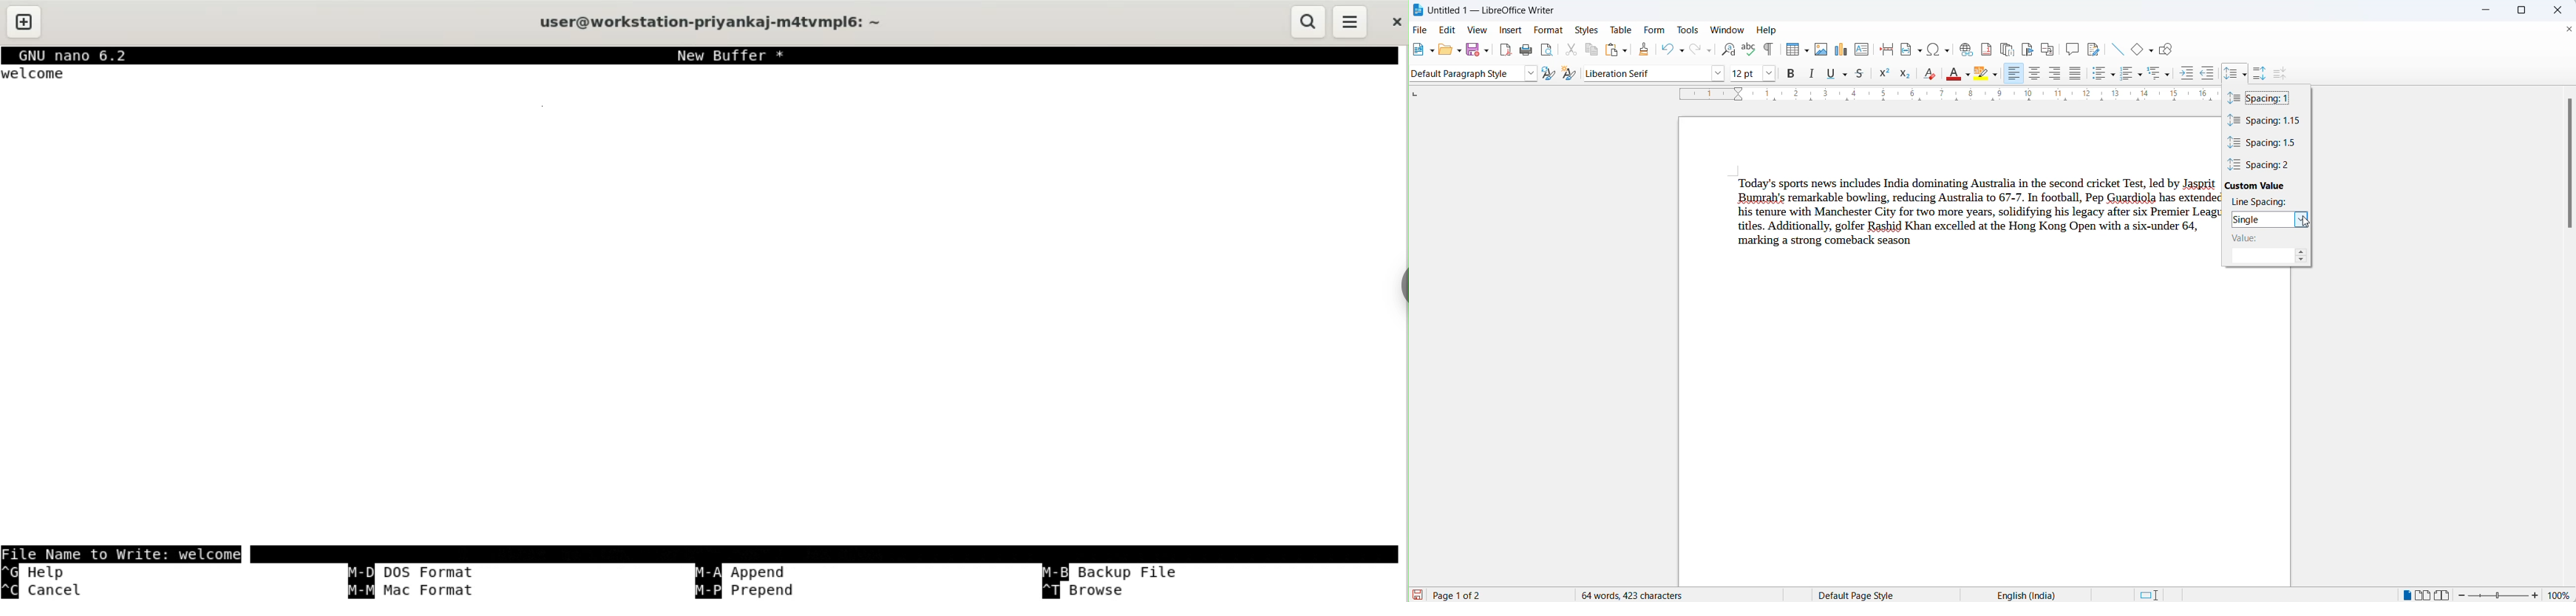  I want to click on insert text, so click(1862, 49).